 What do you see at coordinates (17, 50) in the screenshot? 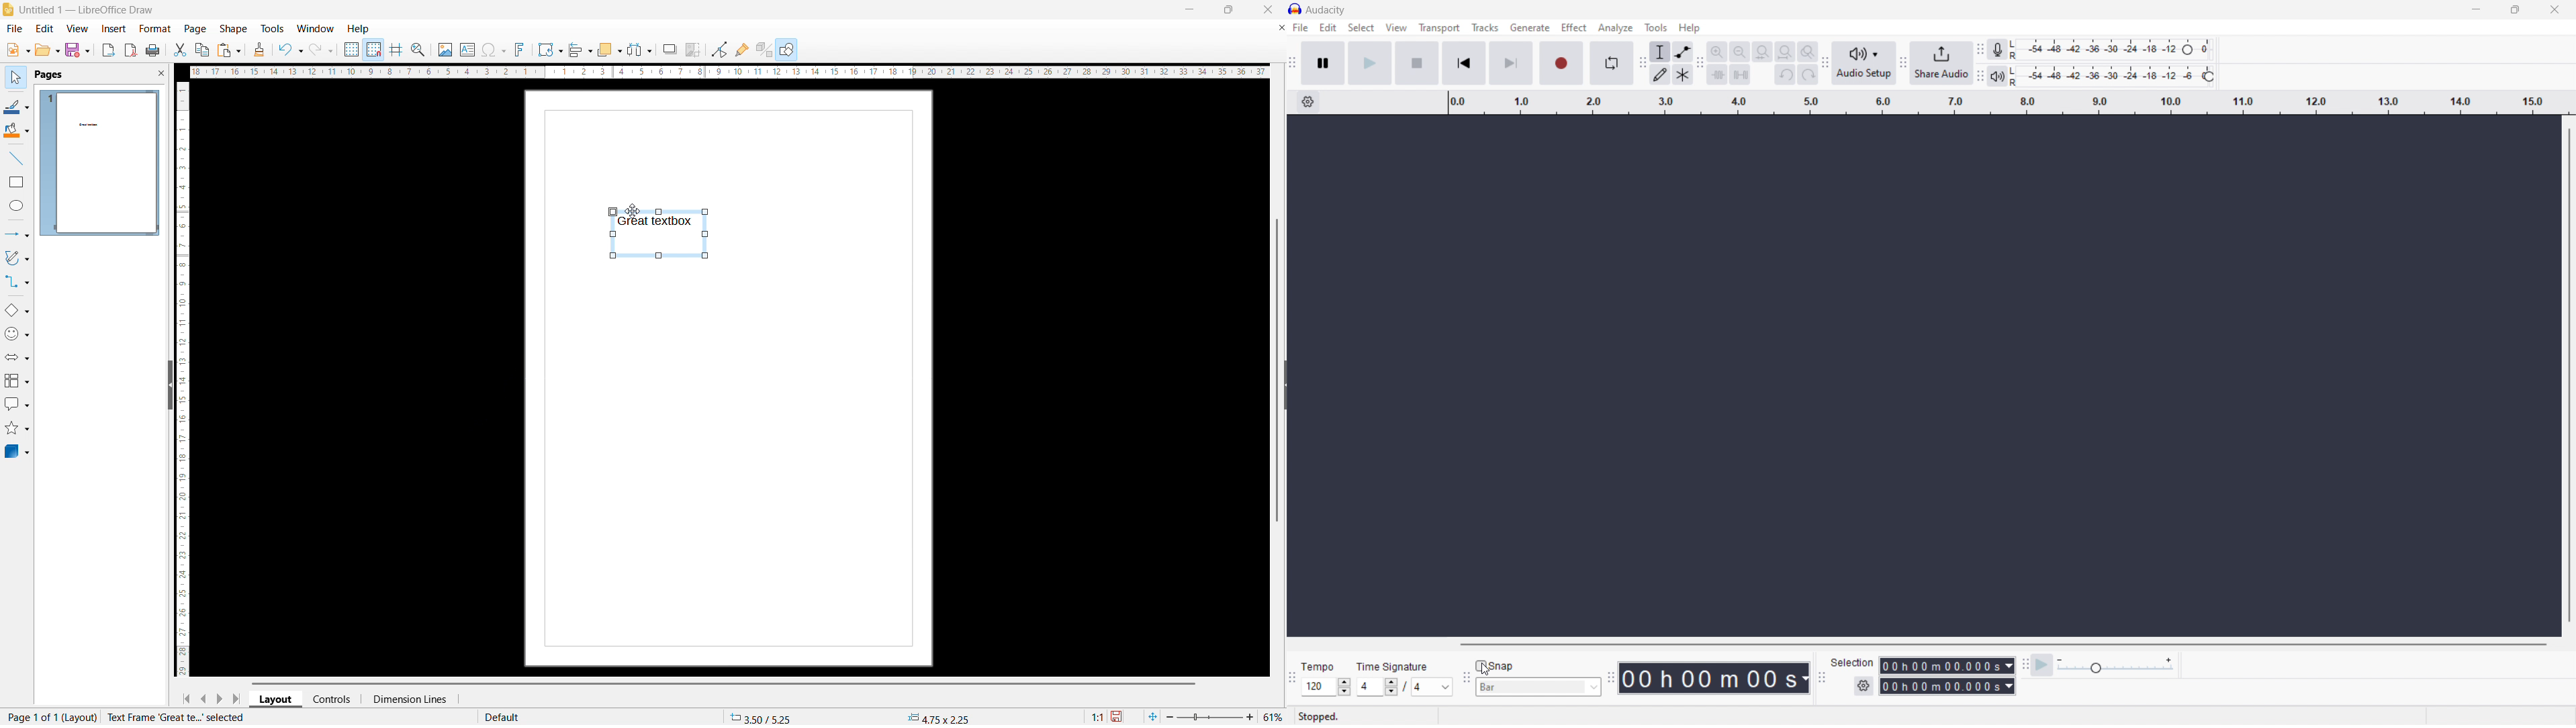
I see `file` at bounding box center [17, 50].